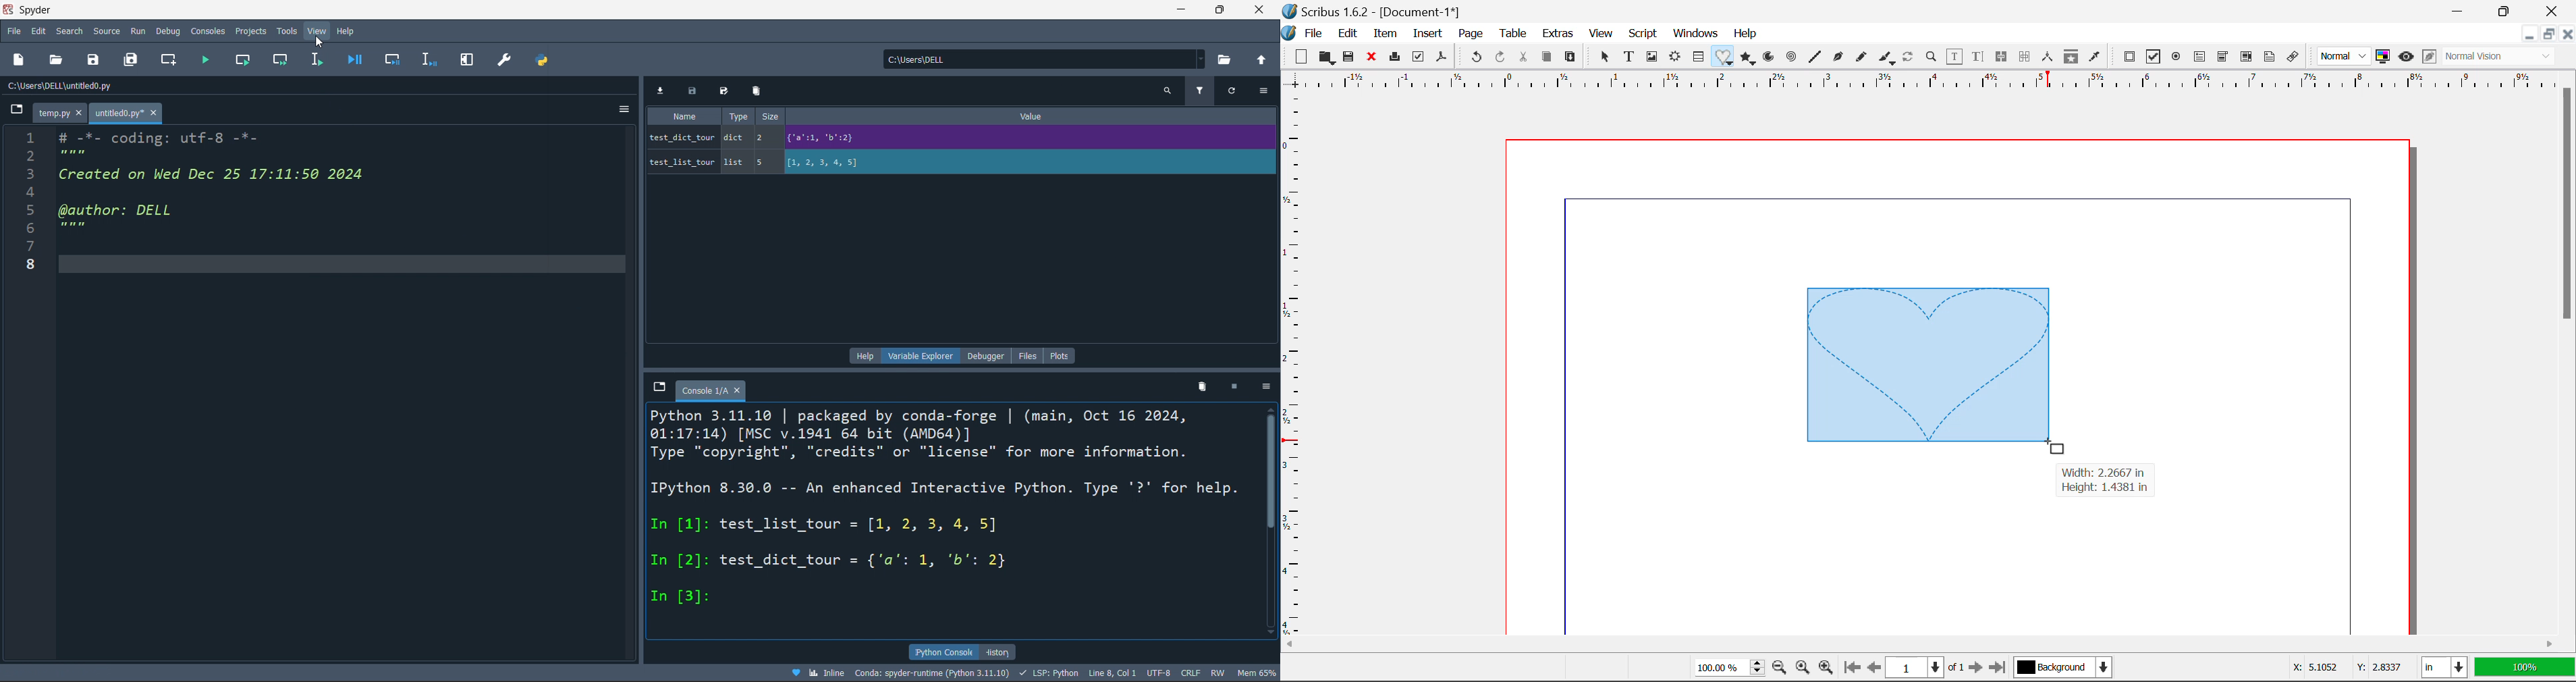 This screenshot has height=700, width=2576. I want to click on Render Frame, so click(1676, 57).